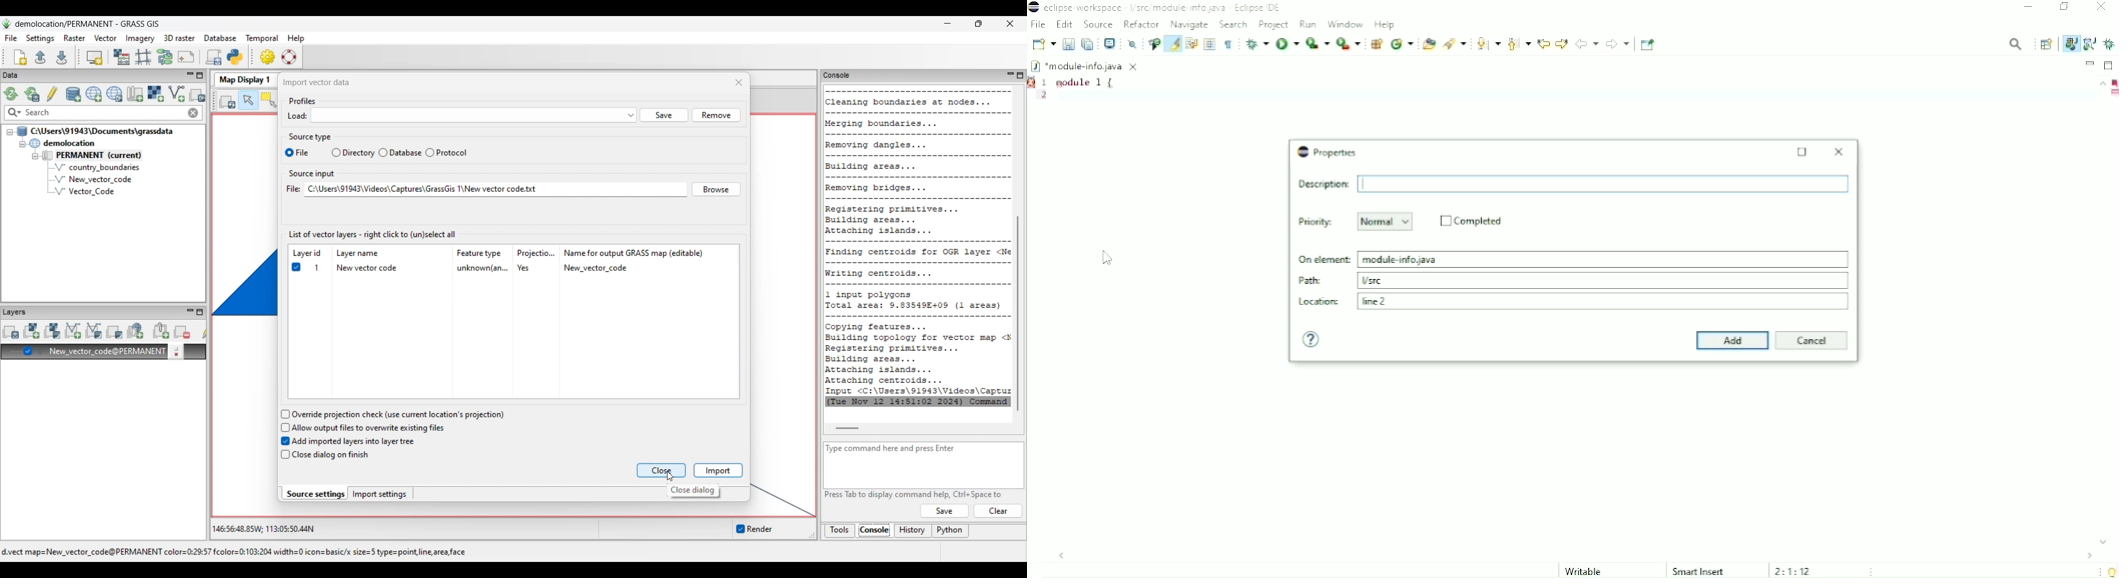  I want to click on 2:1:12, so click(1794, 571).